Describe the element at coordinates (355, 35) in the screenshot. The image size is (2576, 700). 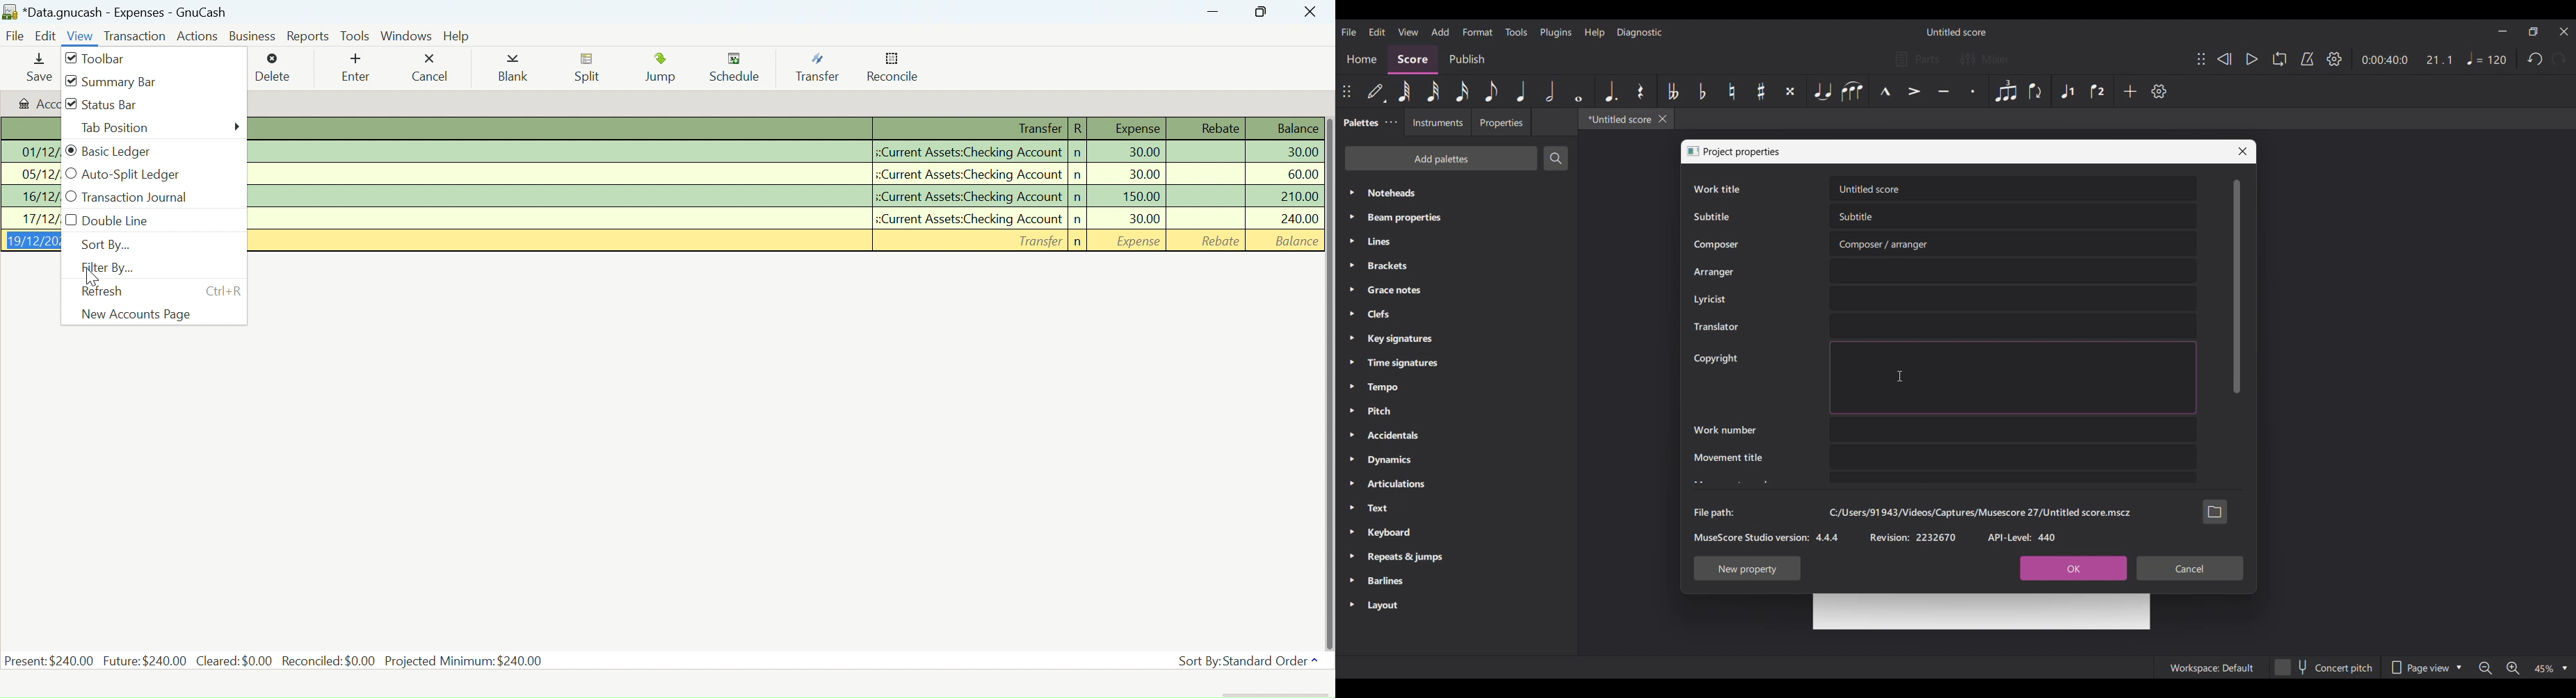
I see `Tools` at that location.